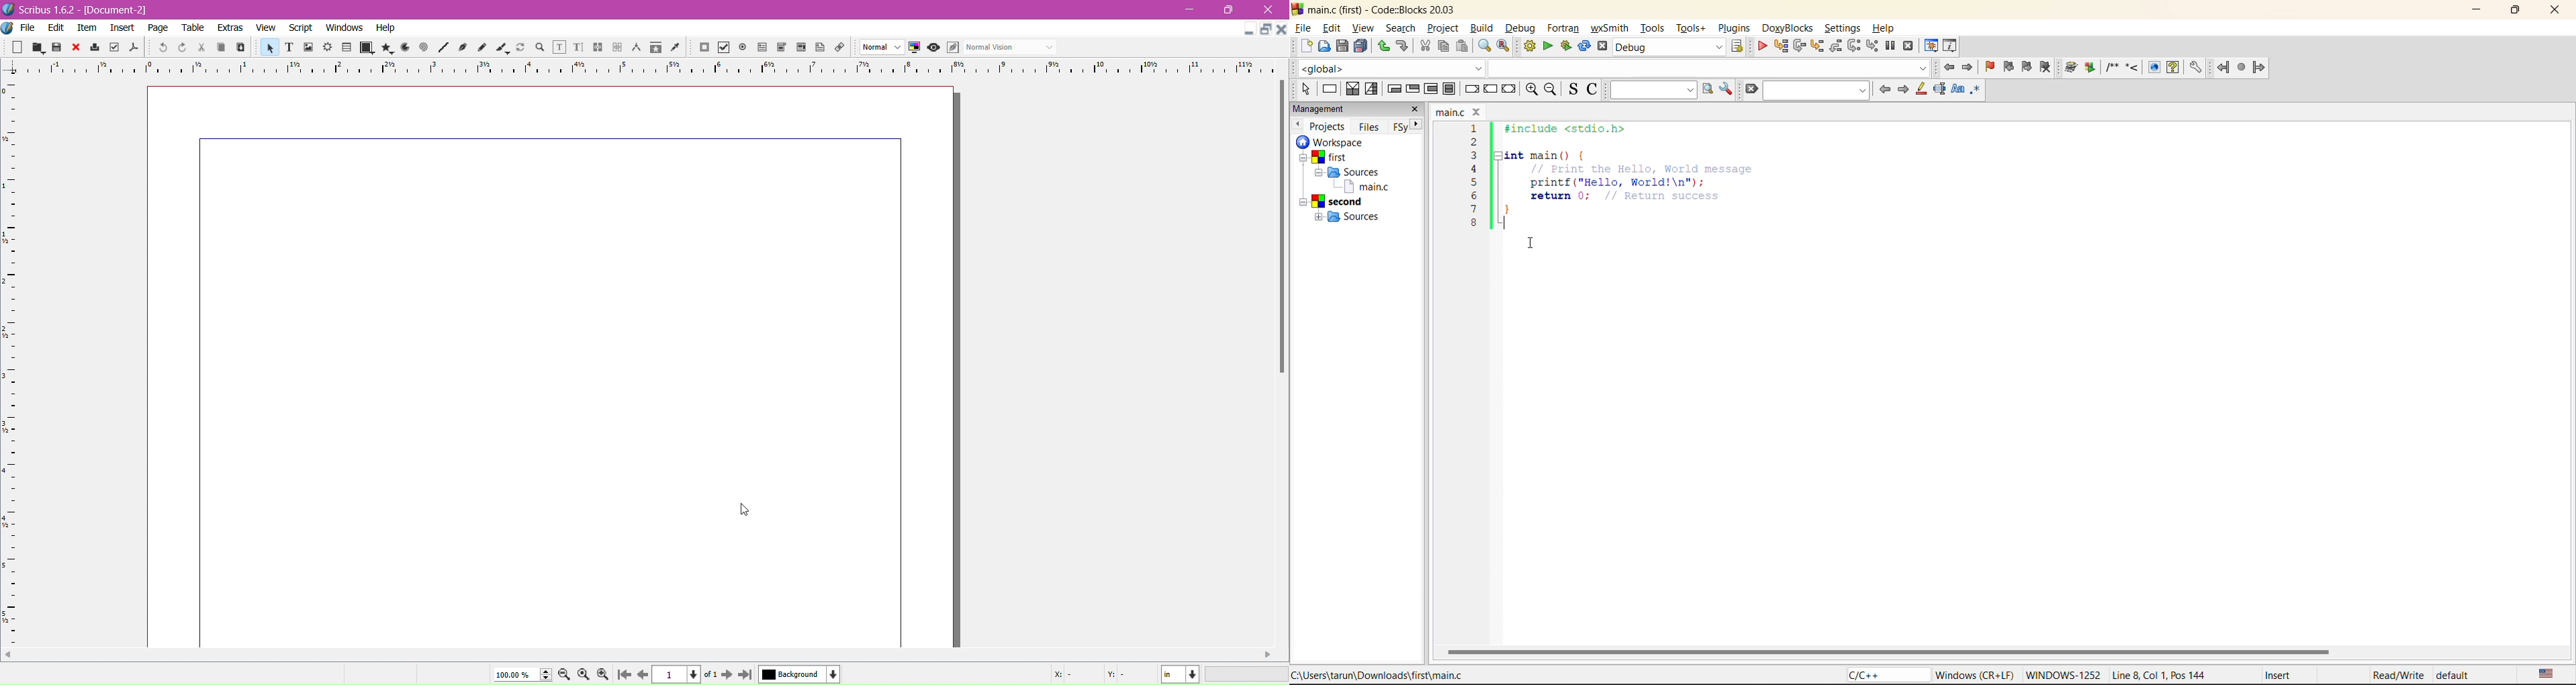  What do you see at coordinates (1694, 28) in the screenshot?
I see `tools+` at bounding box center [1694, 28].